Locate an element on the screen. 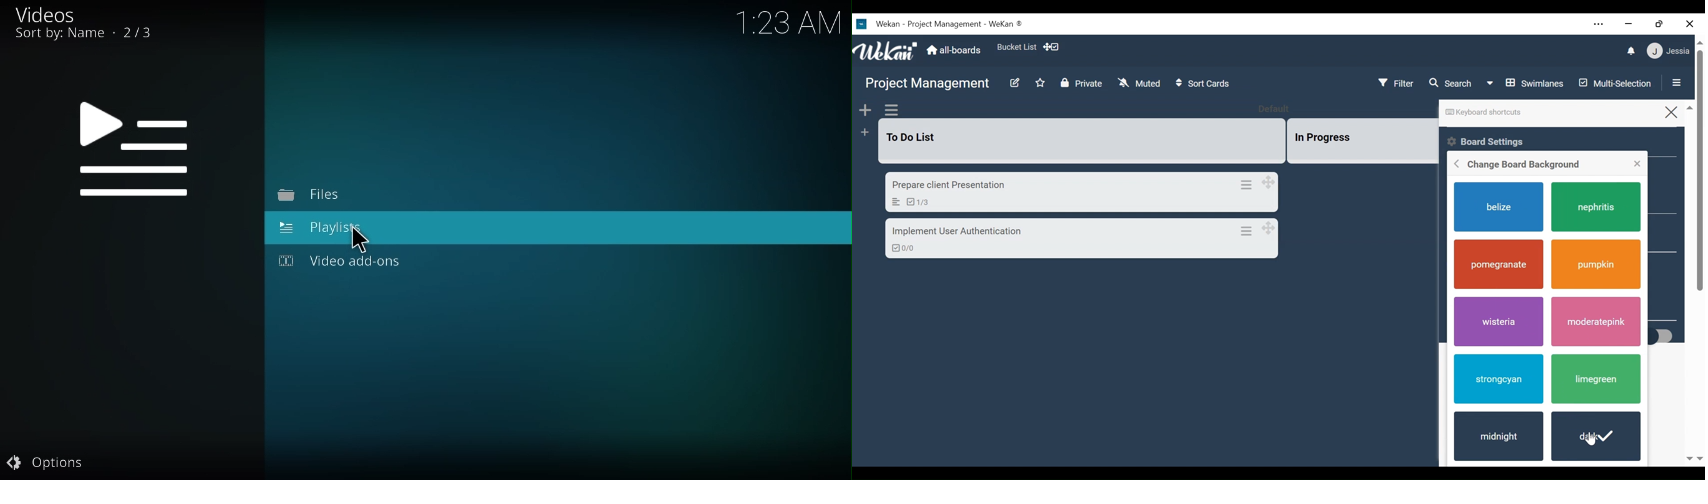  Private is located at coordinates (1081, 83).